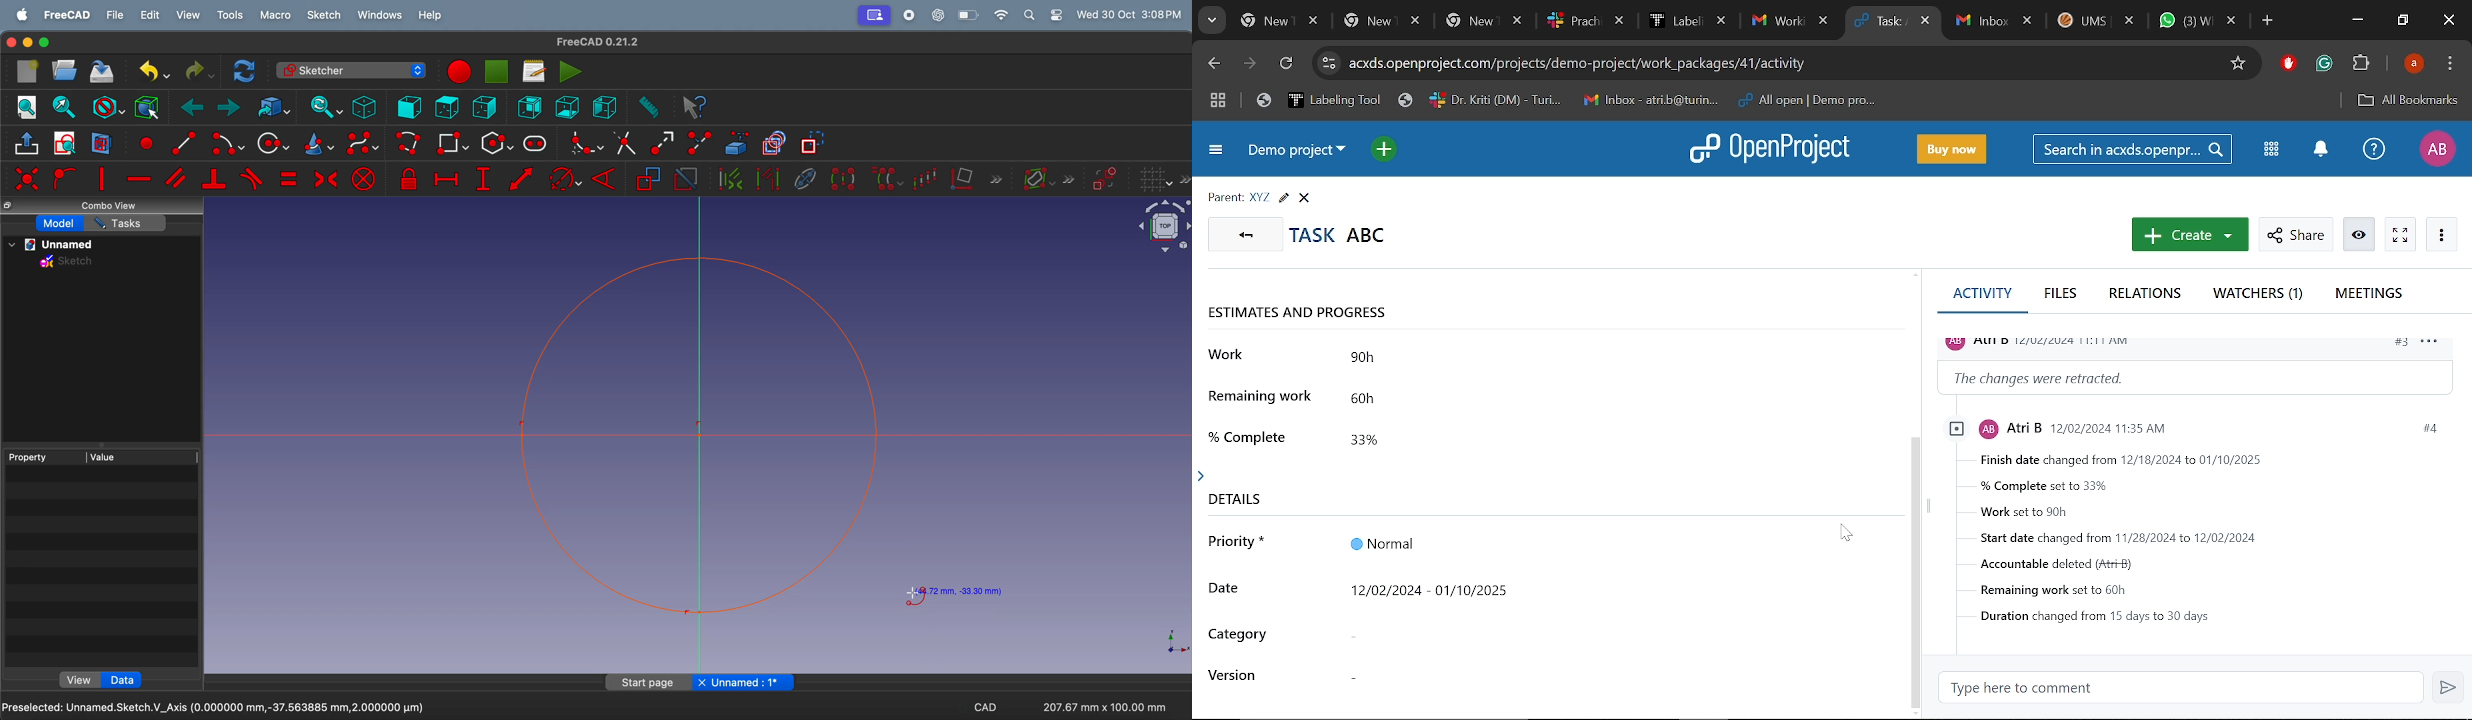 Image resolution: width=2492 pixels, height=728 pixels. Describe the element at coordinates (213, 180) in the screenshot. I see `constrain perpendicular` at that location.